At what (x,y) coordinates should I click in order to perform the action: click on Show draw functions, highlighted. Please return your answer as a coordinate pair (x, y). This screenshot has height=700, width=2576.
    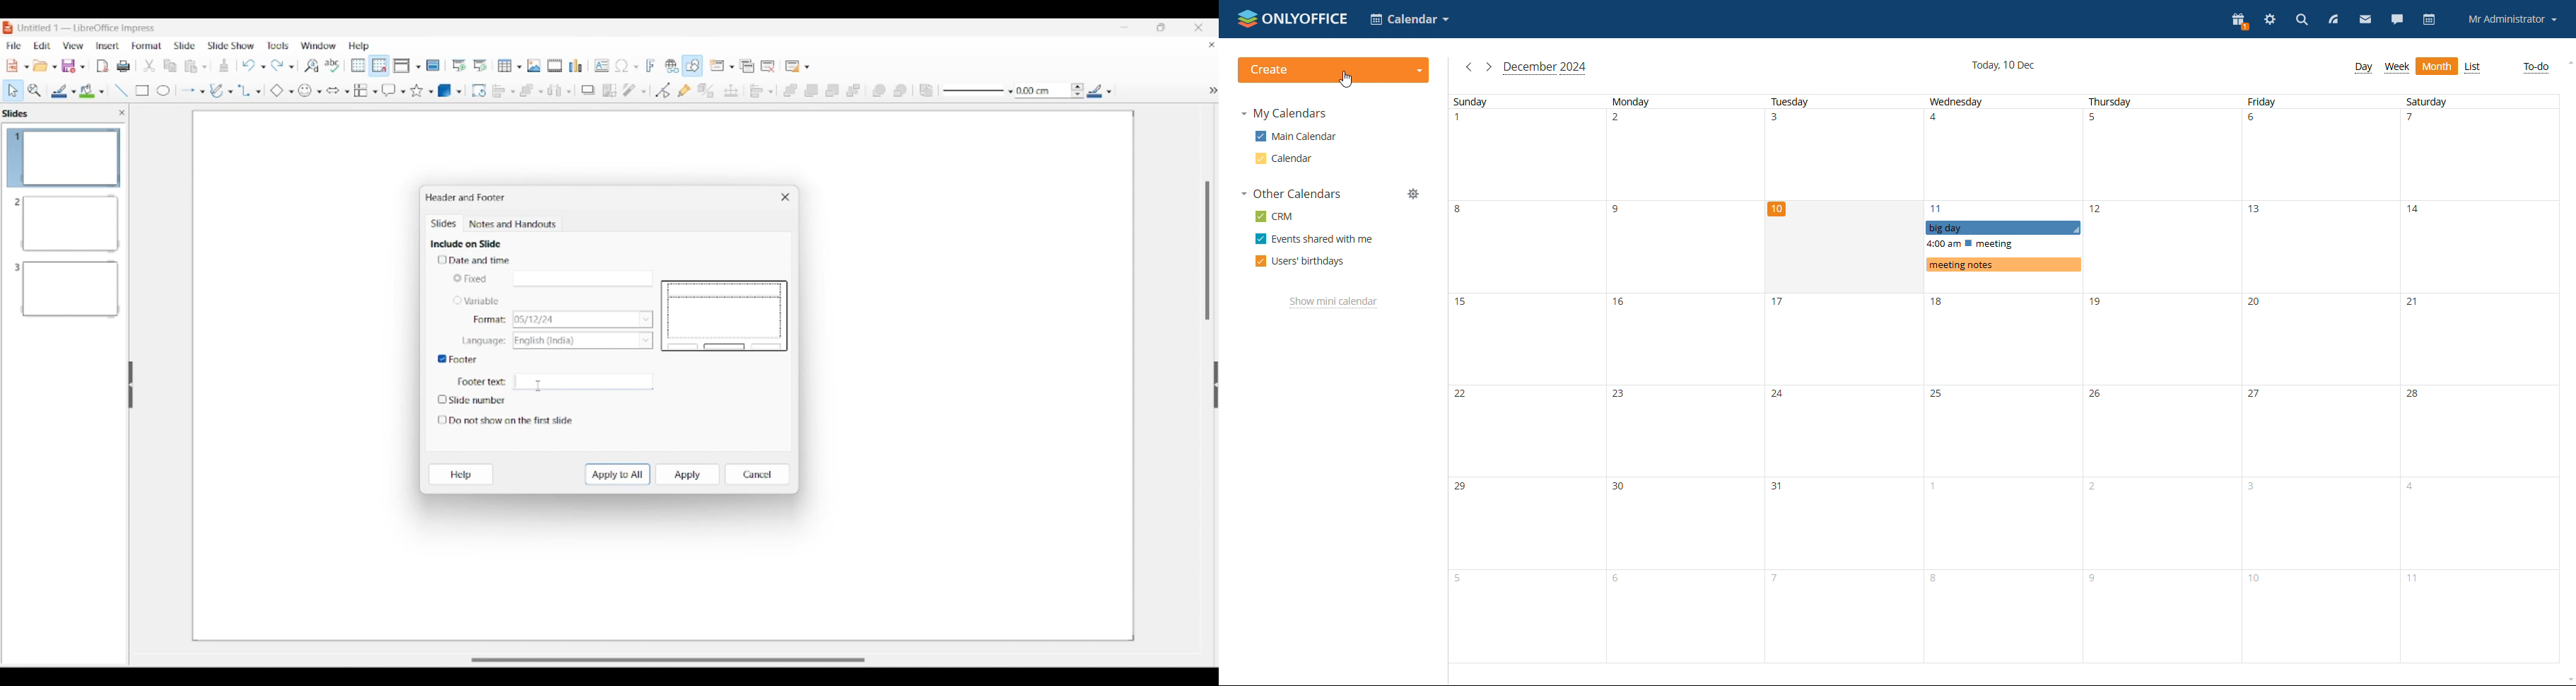
    Looking at the image, I should click on (691, 65).